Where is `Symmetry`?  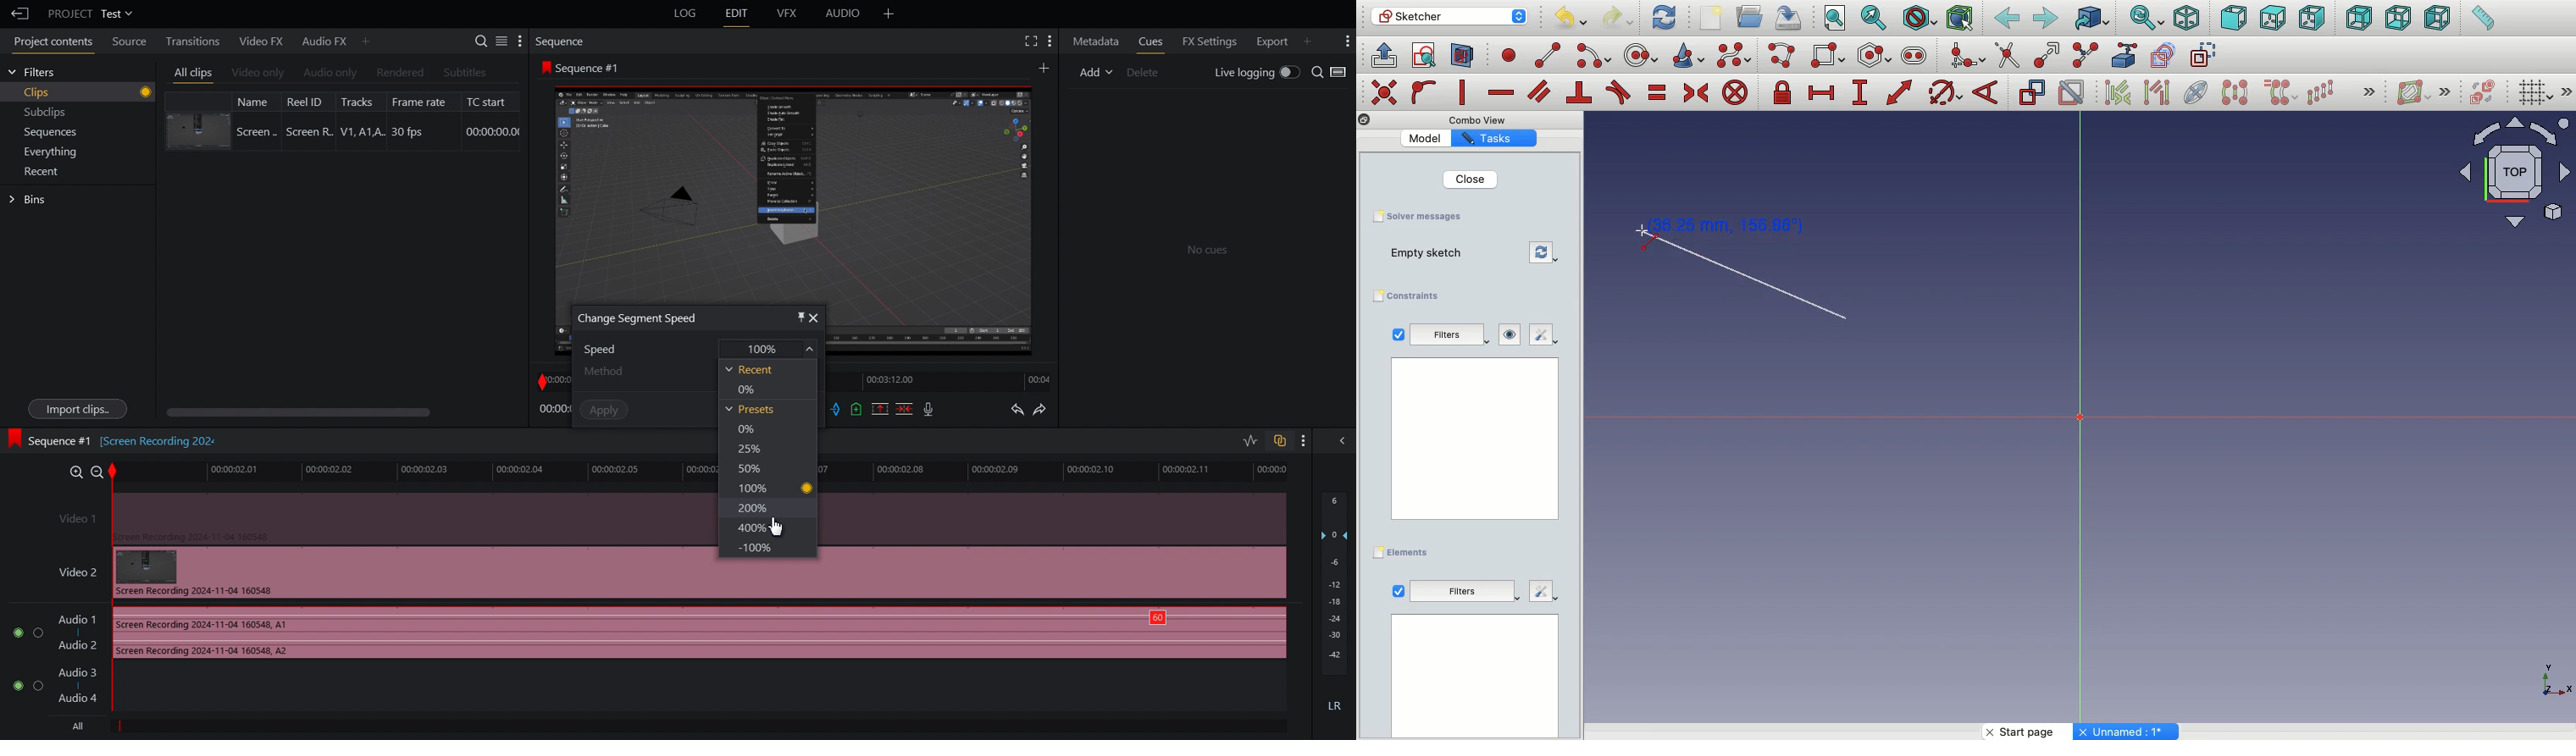 Symmetry is located at coordinates (2234, 92).